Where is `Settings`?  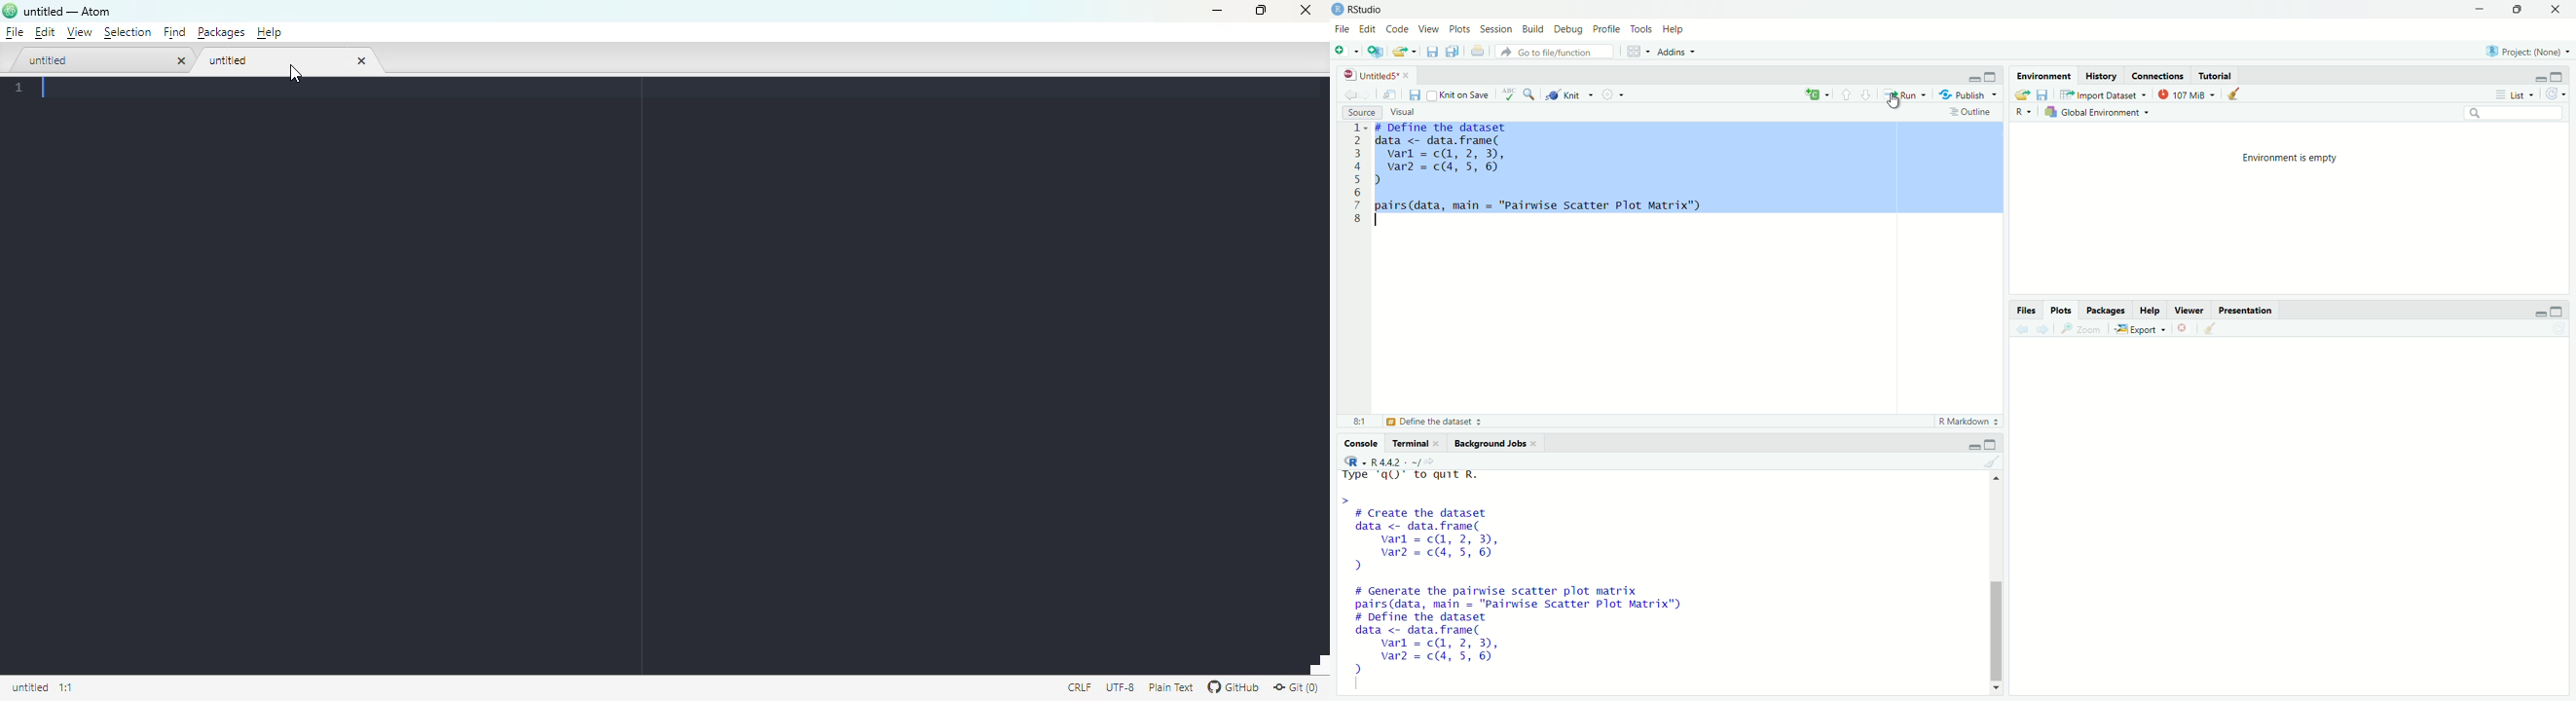 Settings is located at coordinates (1612, 93).